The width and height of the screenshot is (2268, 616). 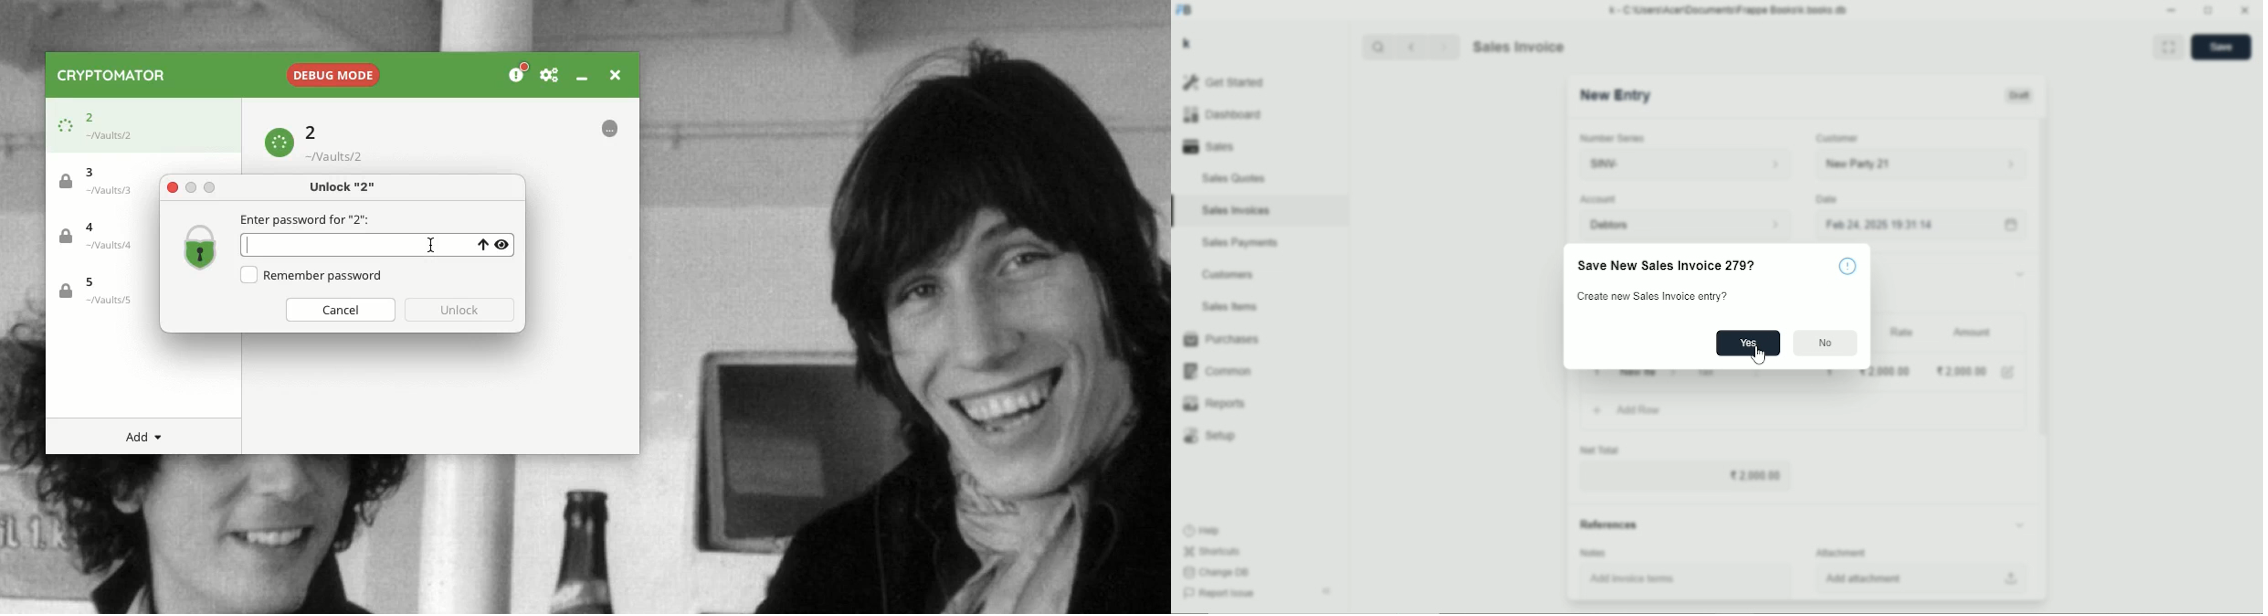 What do you see at coordinates (1626, 411) in the screenshot?
I see `Add row` at bounding box center [1626, 411].